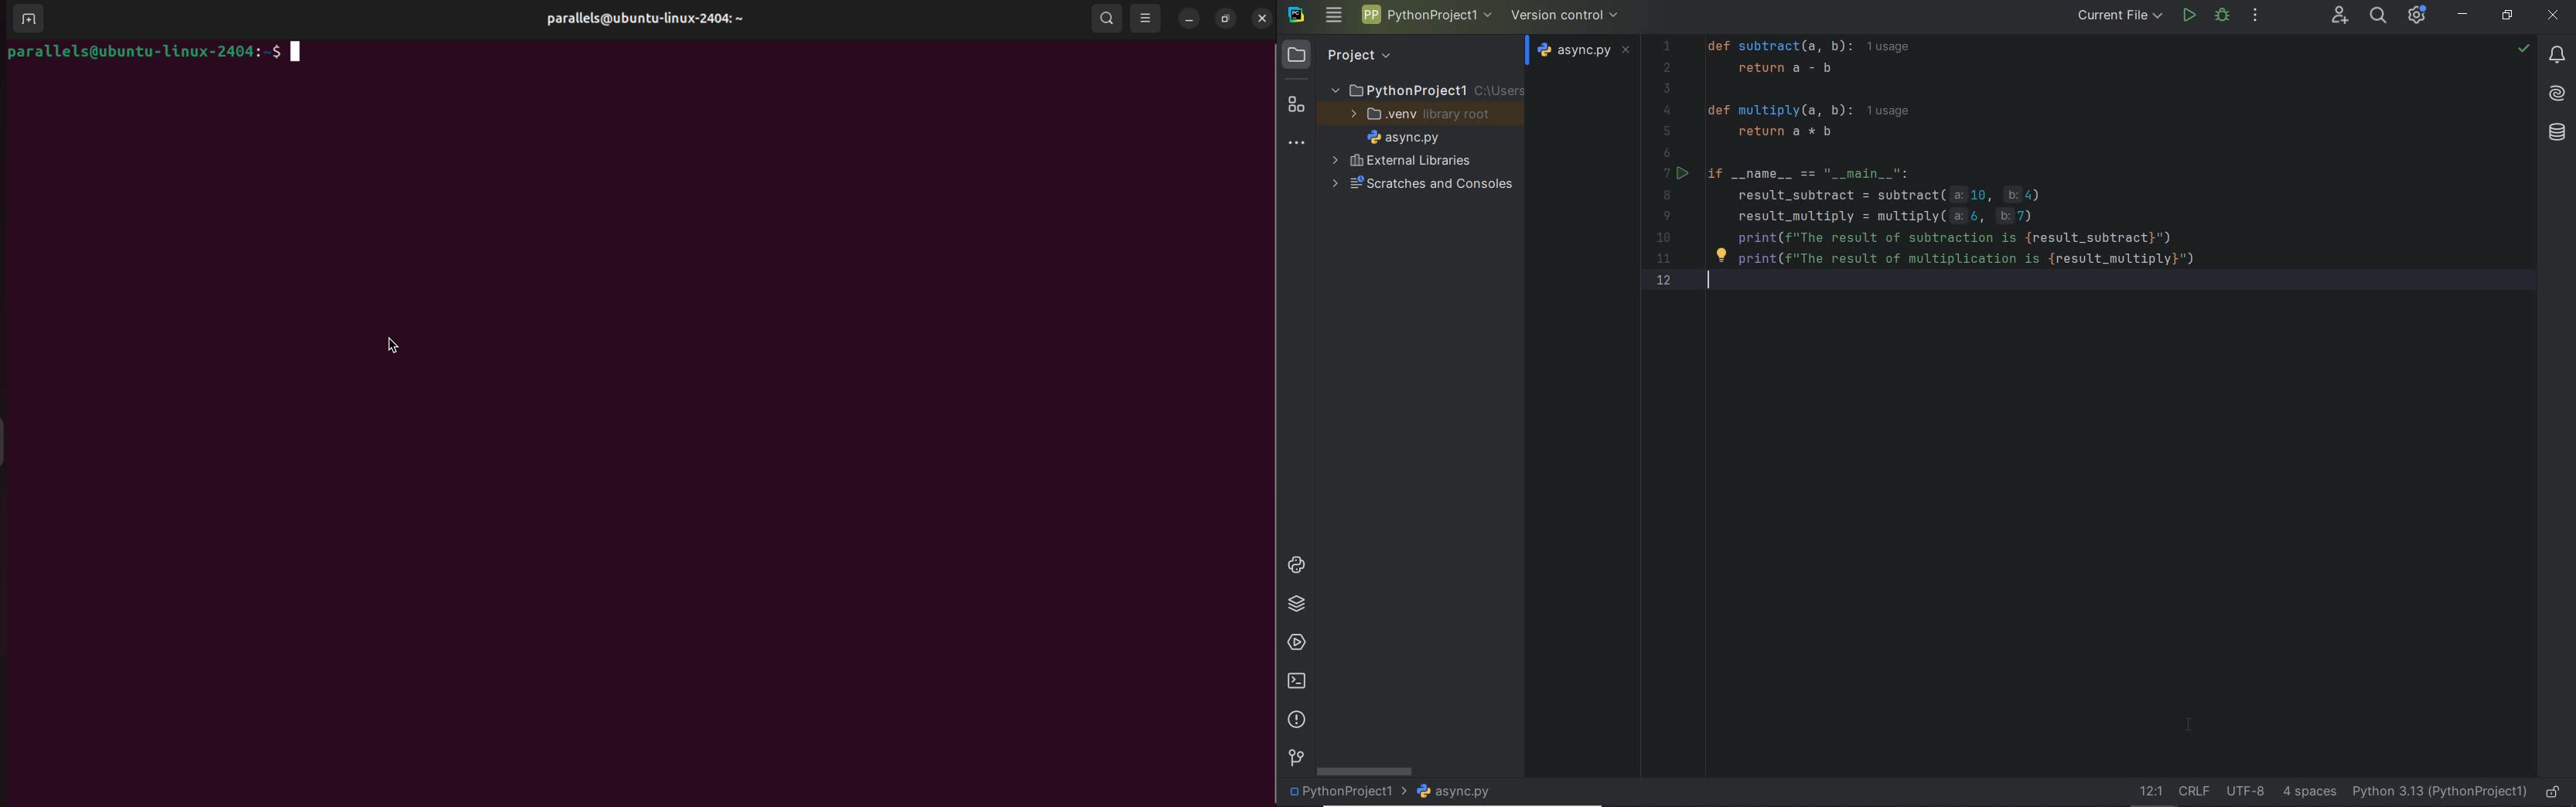  Describe the element at coordinates (1187, 21) in the screenshot. I see `minimum` at that location.